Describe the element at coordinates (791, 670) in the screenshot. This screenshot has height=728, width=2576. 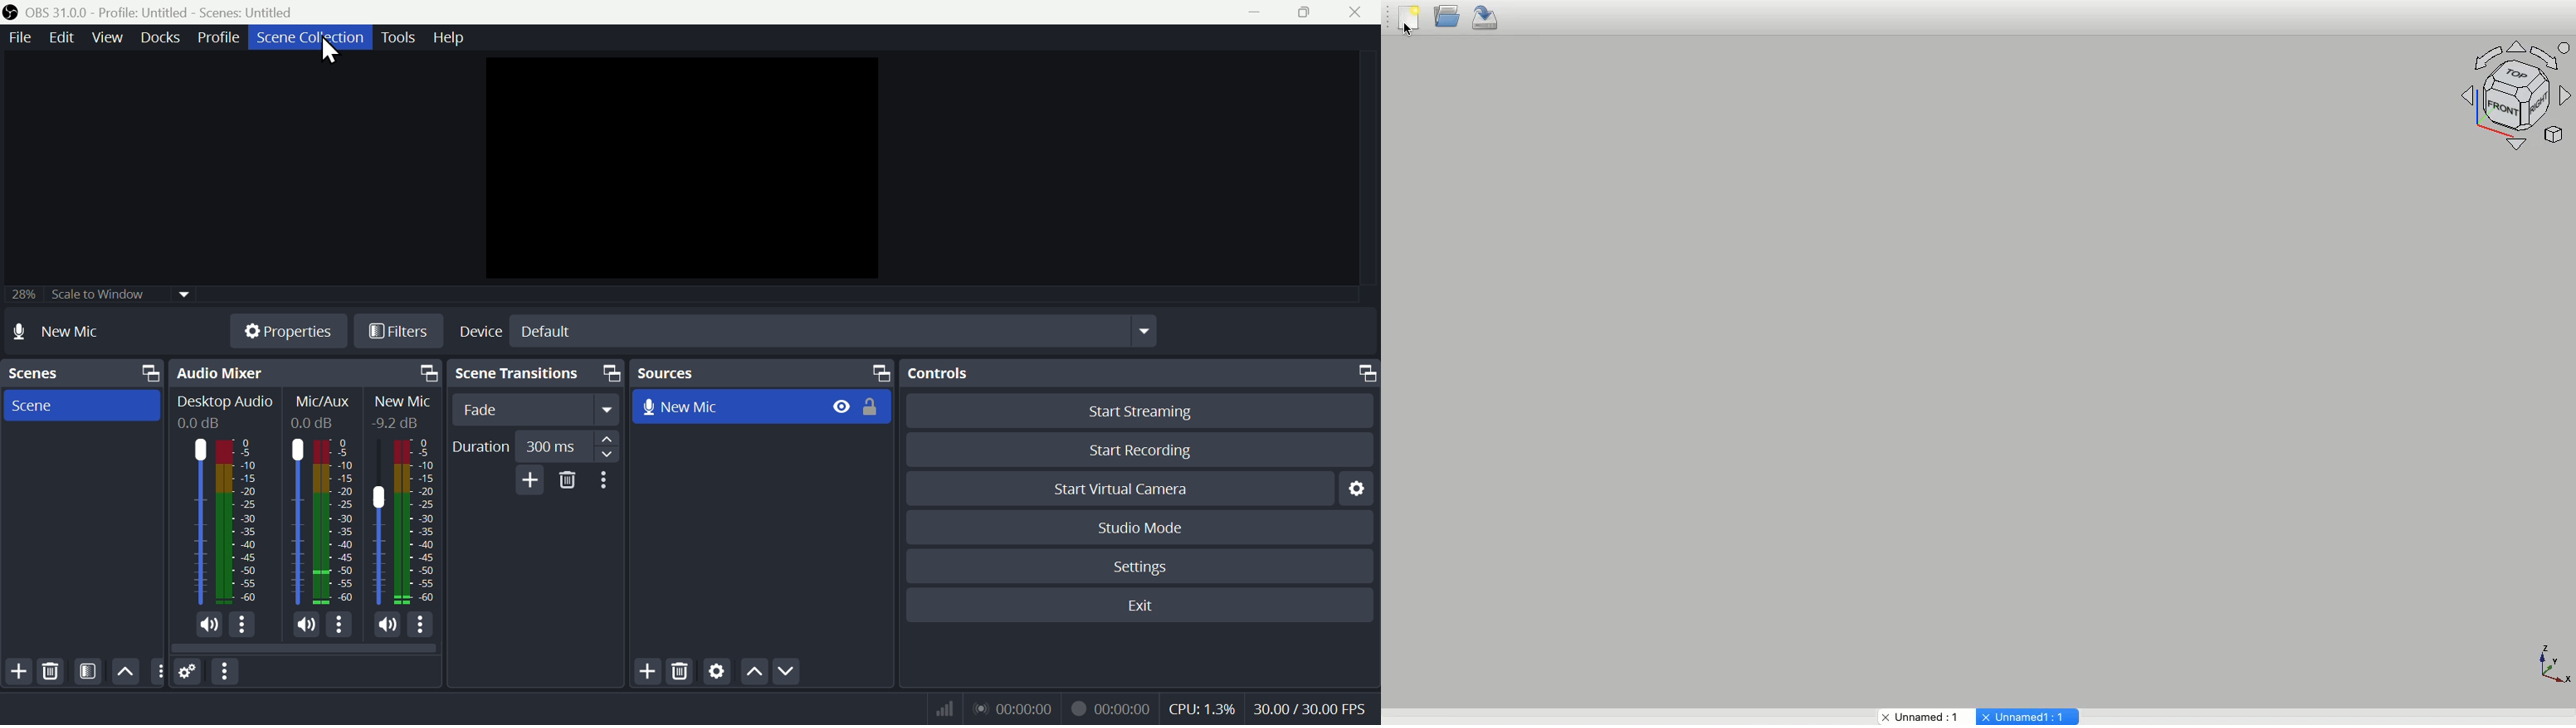
I see `Down` at that location.